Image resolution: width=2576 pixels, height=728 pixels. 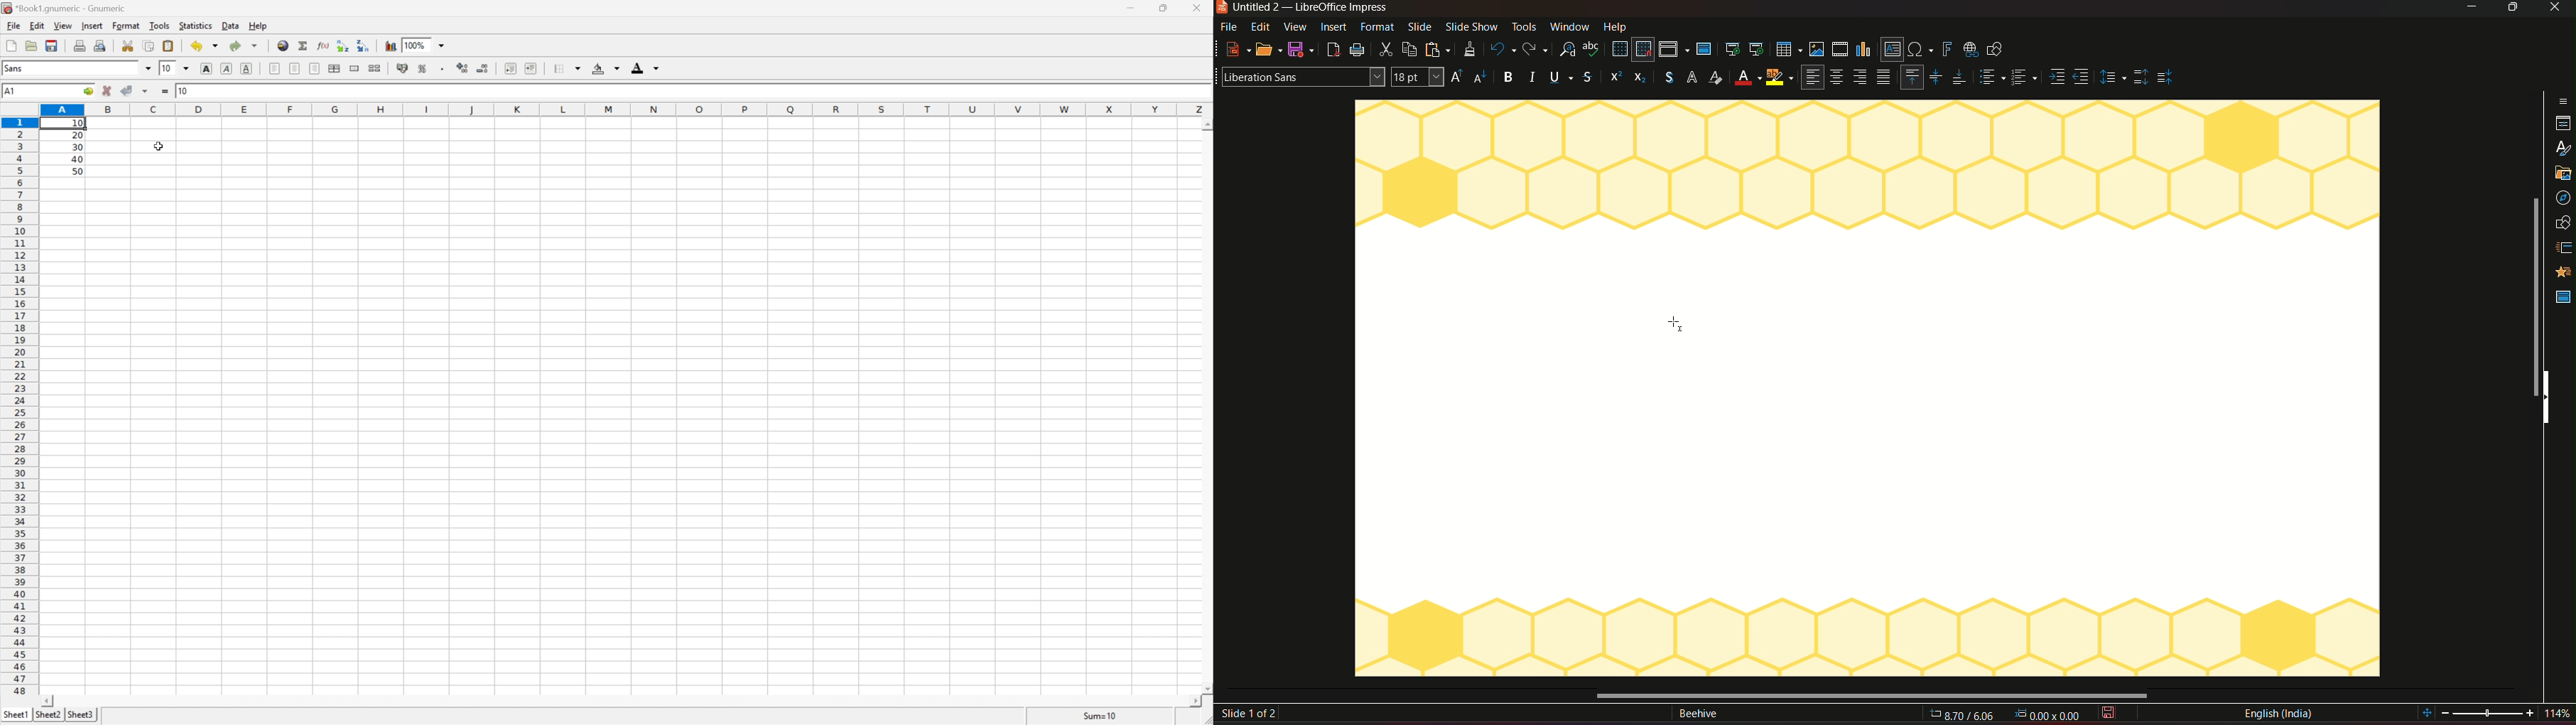 I want to click on Accept change, so click(x=127, y=91).